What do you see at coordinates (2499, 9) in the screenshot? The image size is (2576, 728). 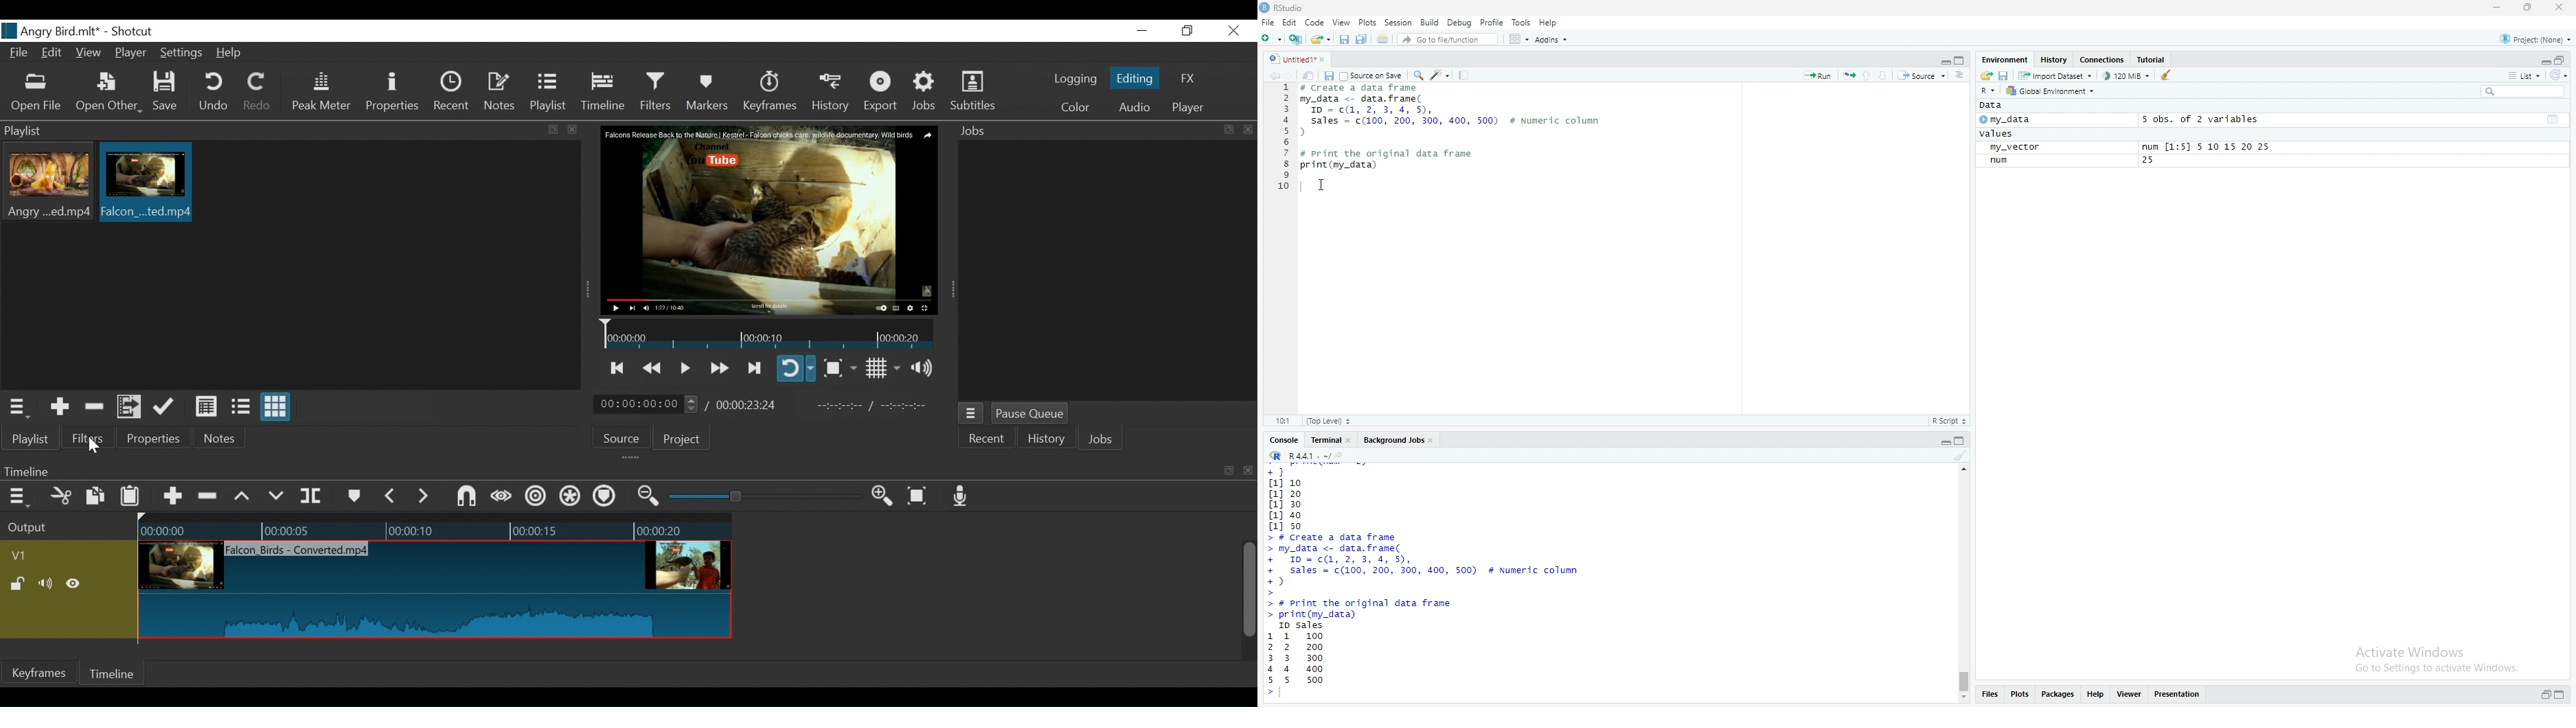 I see `minimize` at bounding box center [2499, 9].